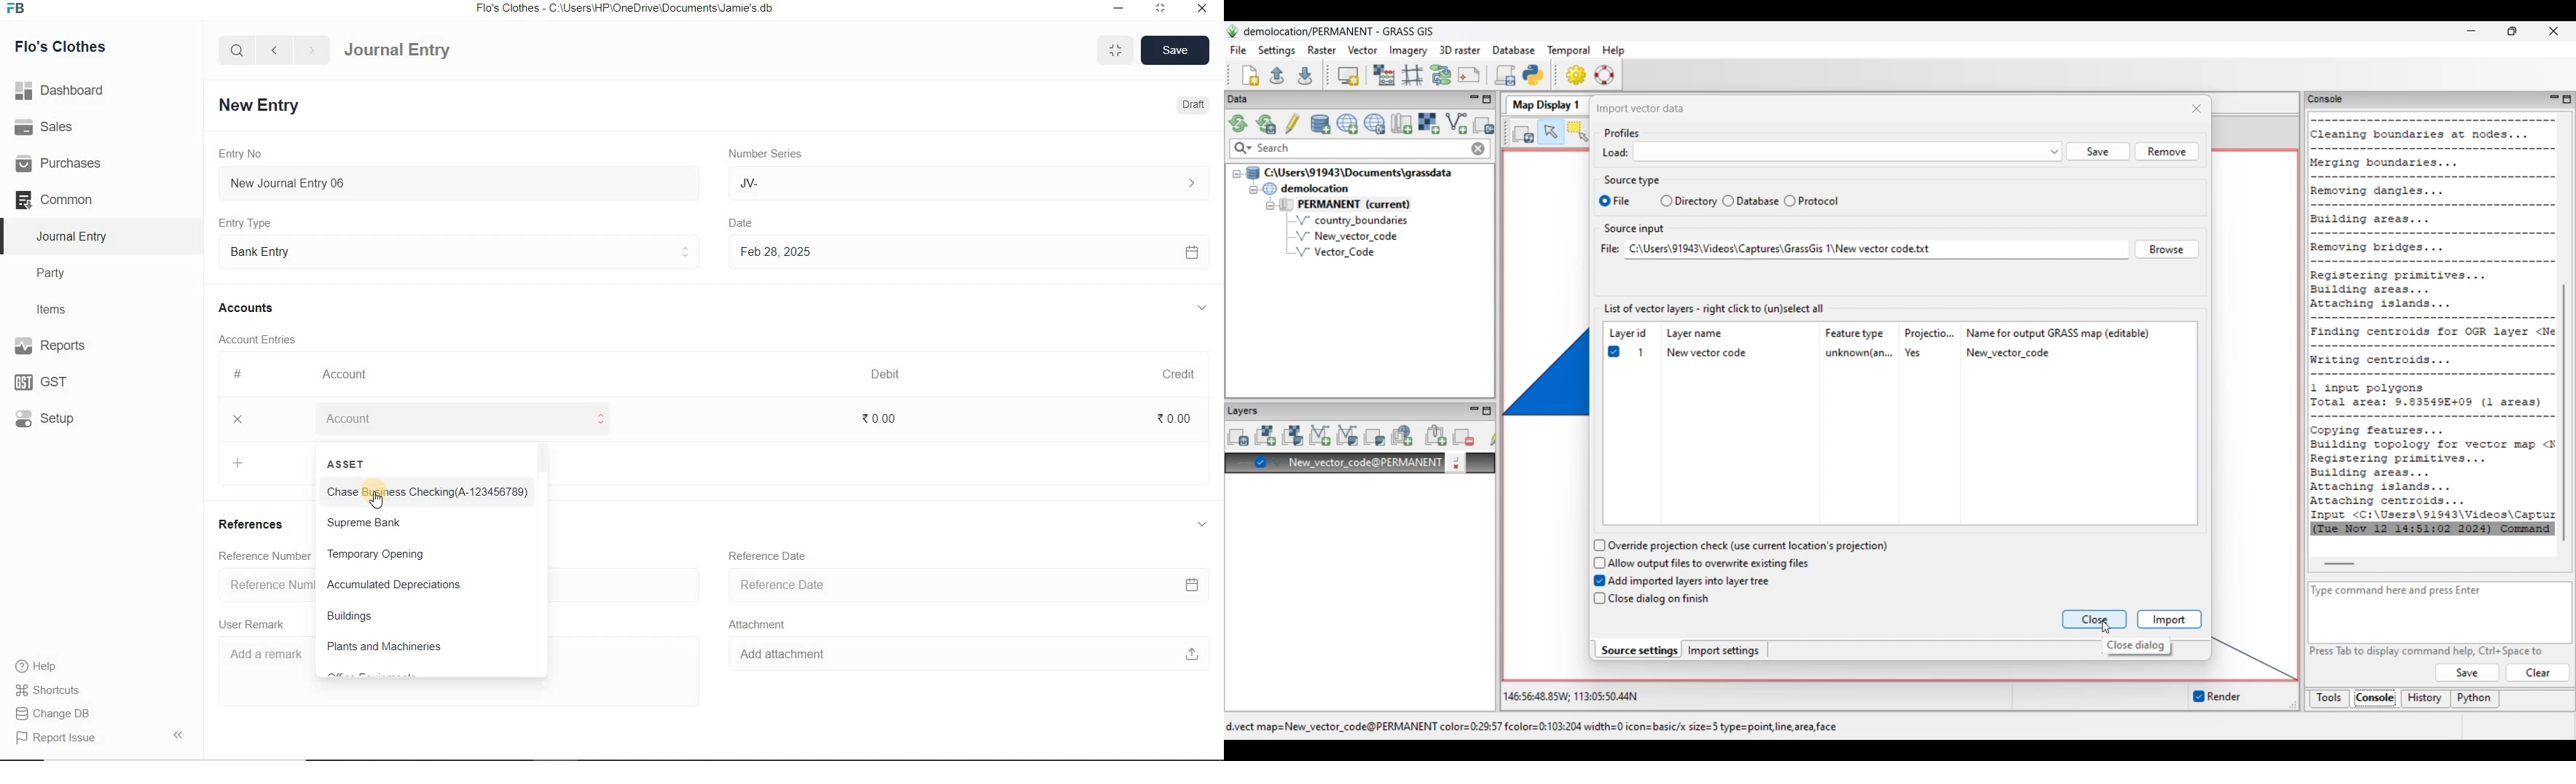  I want to click on Credit, so click(1179, 374).